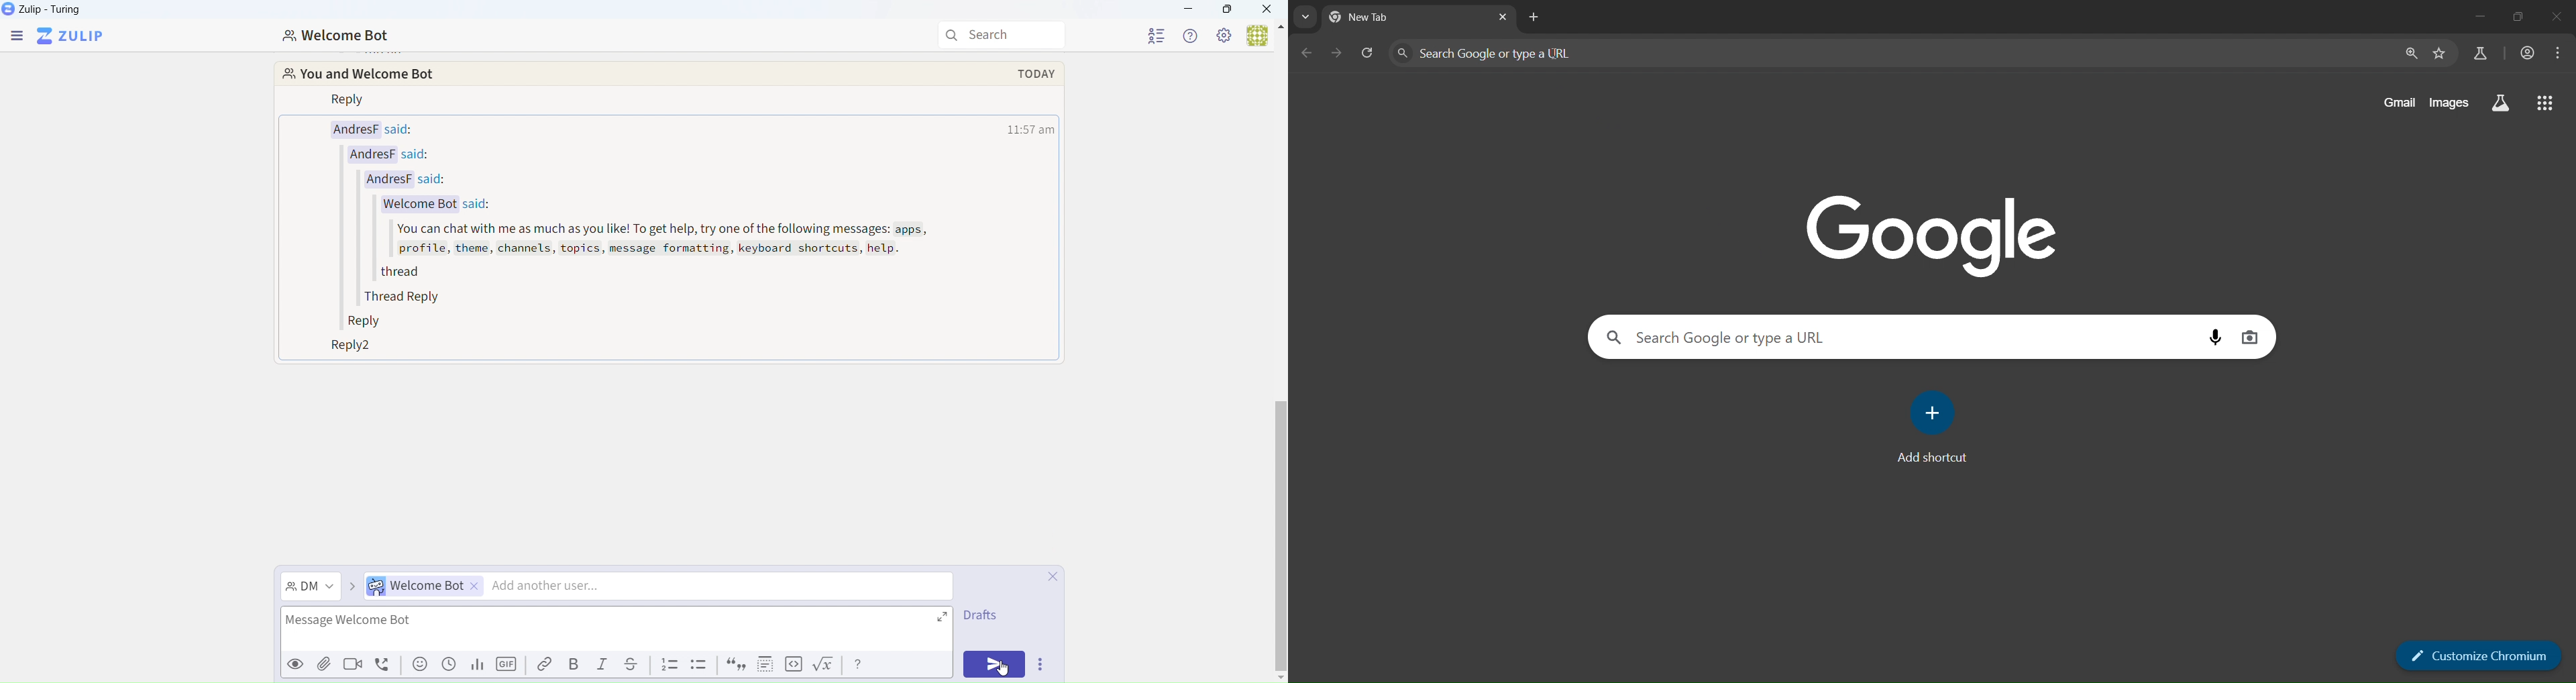 This screenshot has height=700, width=2576. What do you see at coordinates (993, 666) in the screenshot?
I see `Send` at bounding box center [993, 666].